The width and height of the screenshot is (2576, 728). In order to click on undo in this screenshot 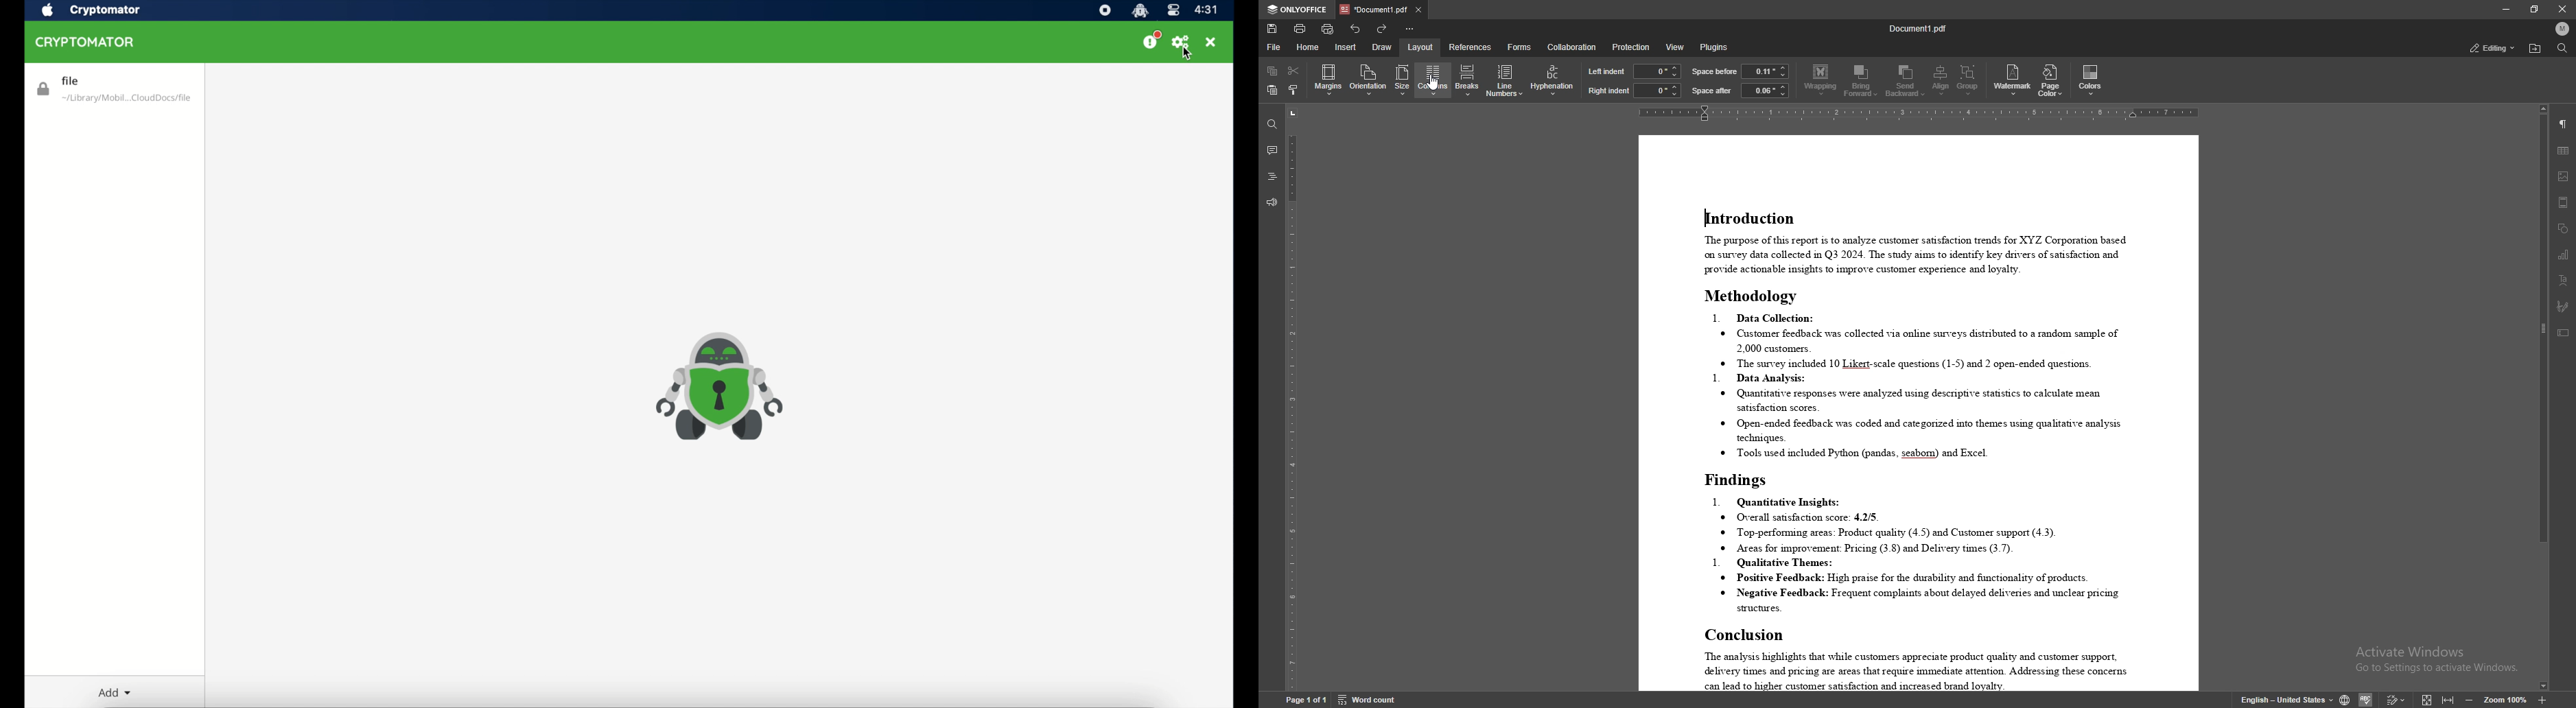, I will do `click(1355, 29)`.